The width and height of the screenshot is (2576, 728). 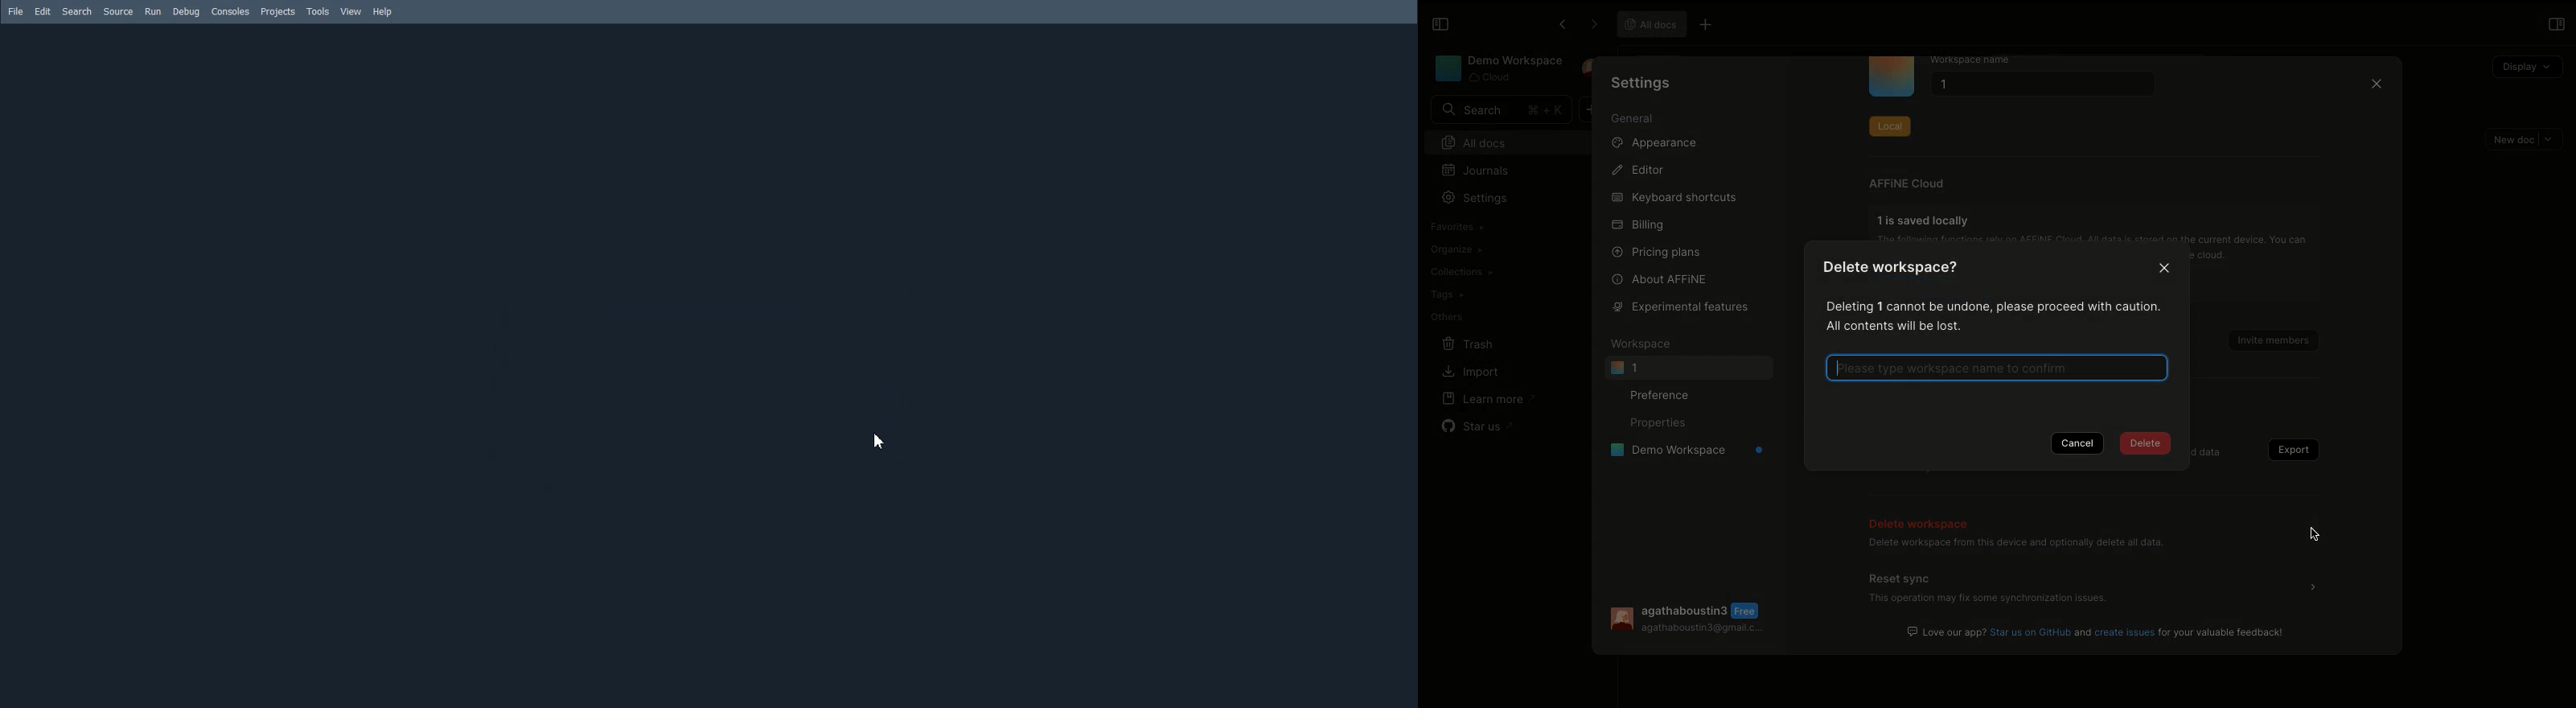 I want to click on Workspace name, so click(x=1983, y=60).